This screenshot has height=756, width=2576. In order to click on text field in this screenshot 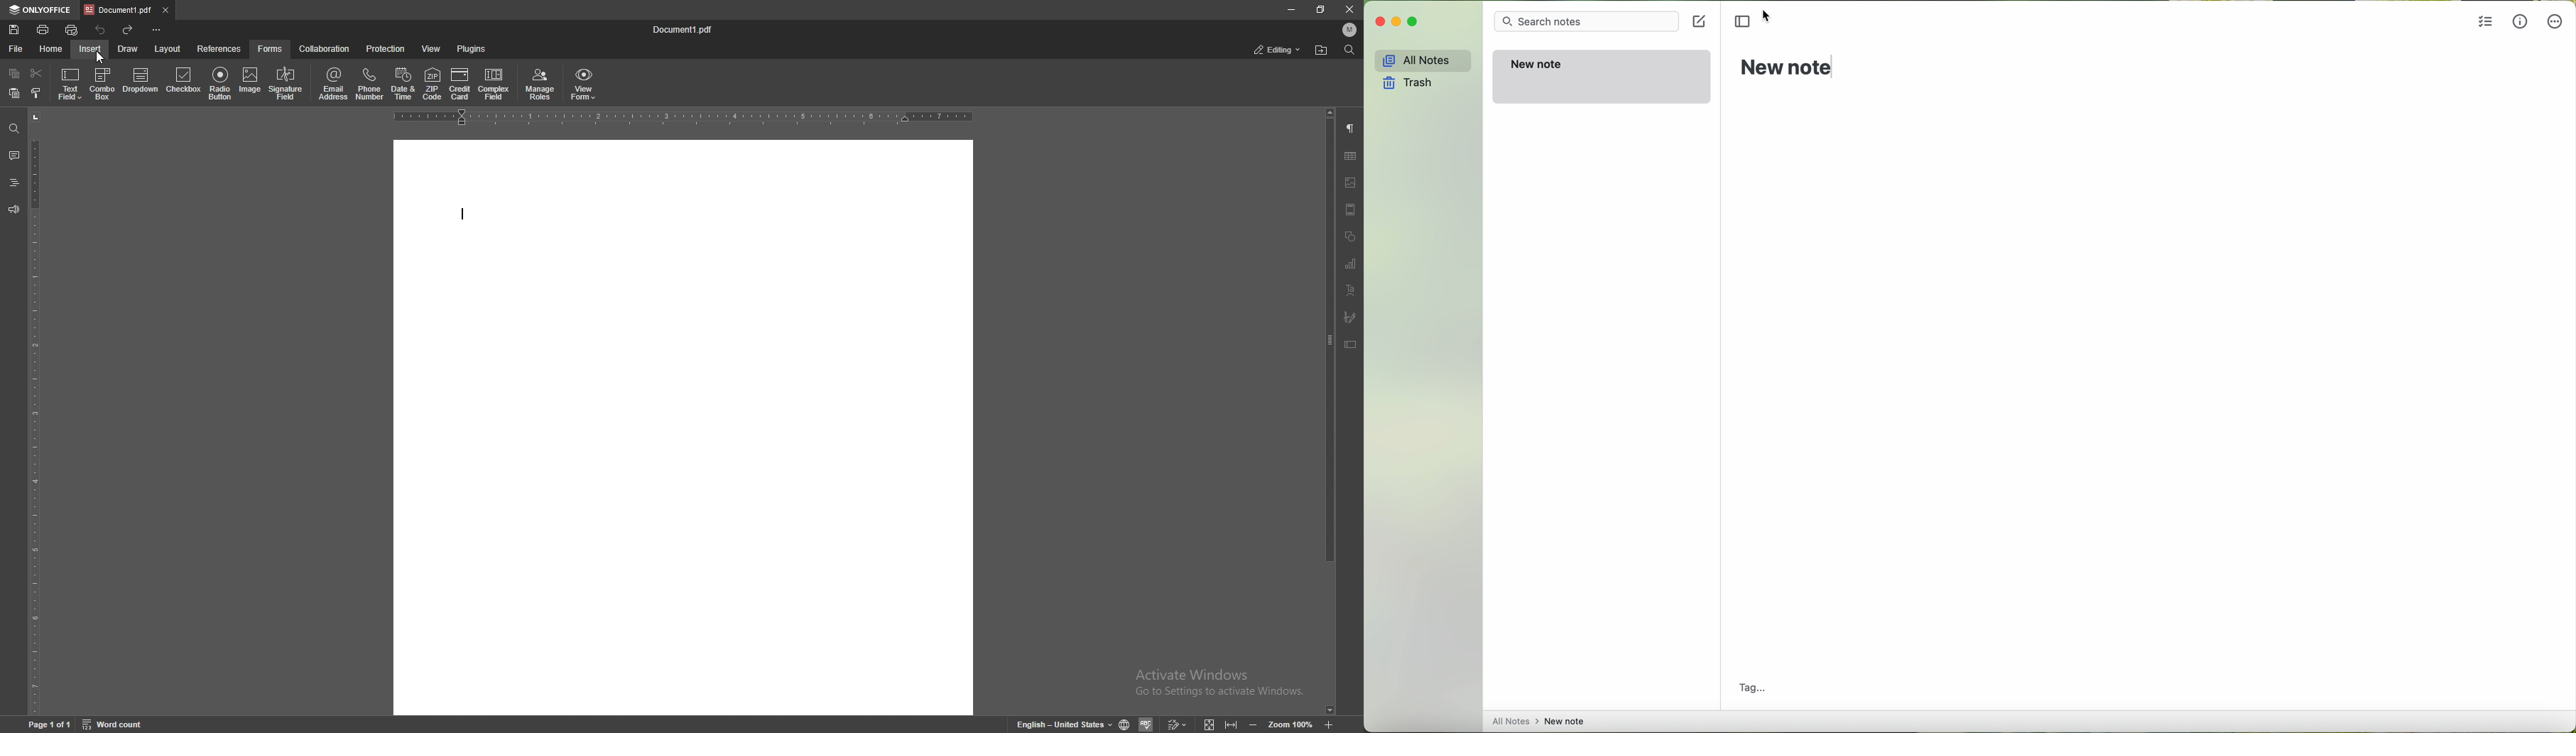, I will do `click(70, 83)`.